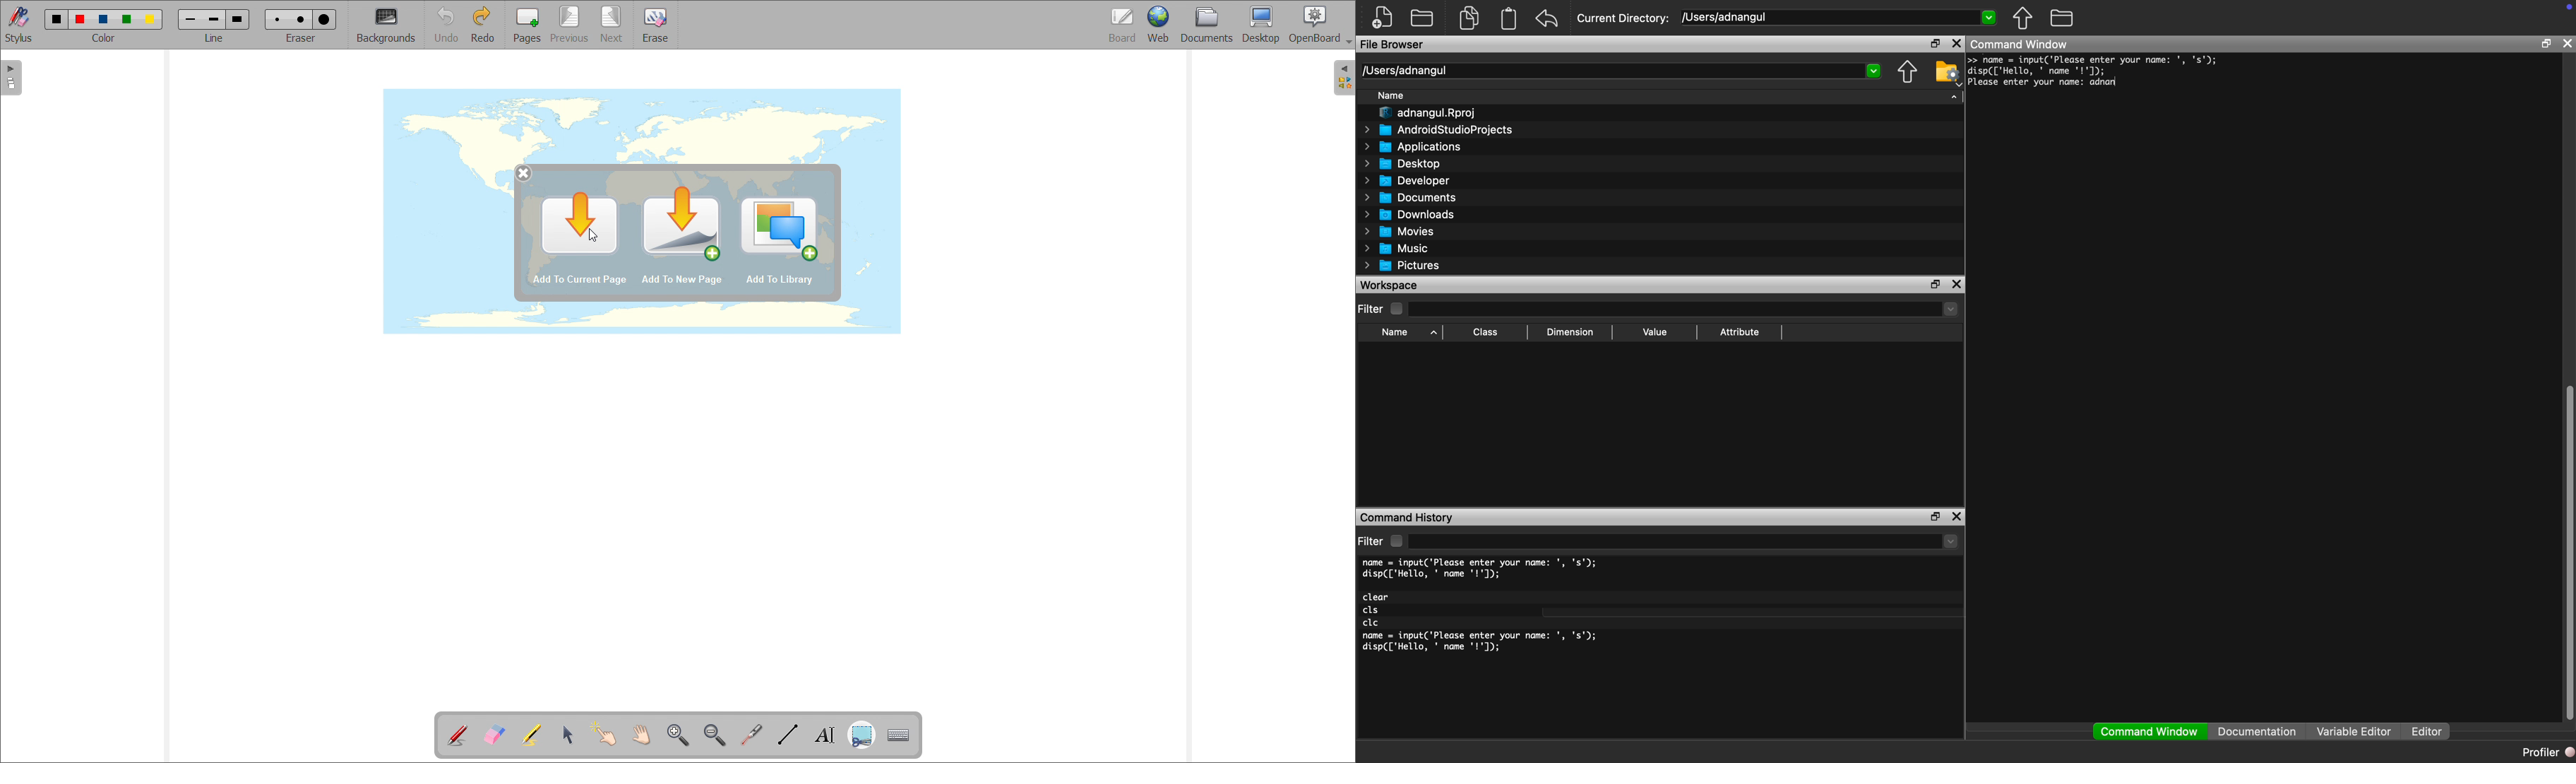 This screenshot has width=2576, height=784. I want to click on name = input('Please enter your name: ','s');  disp(['Hello, 'name'!']), so click(1482, 644).